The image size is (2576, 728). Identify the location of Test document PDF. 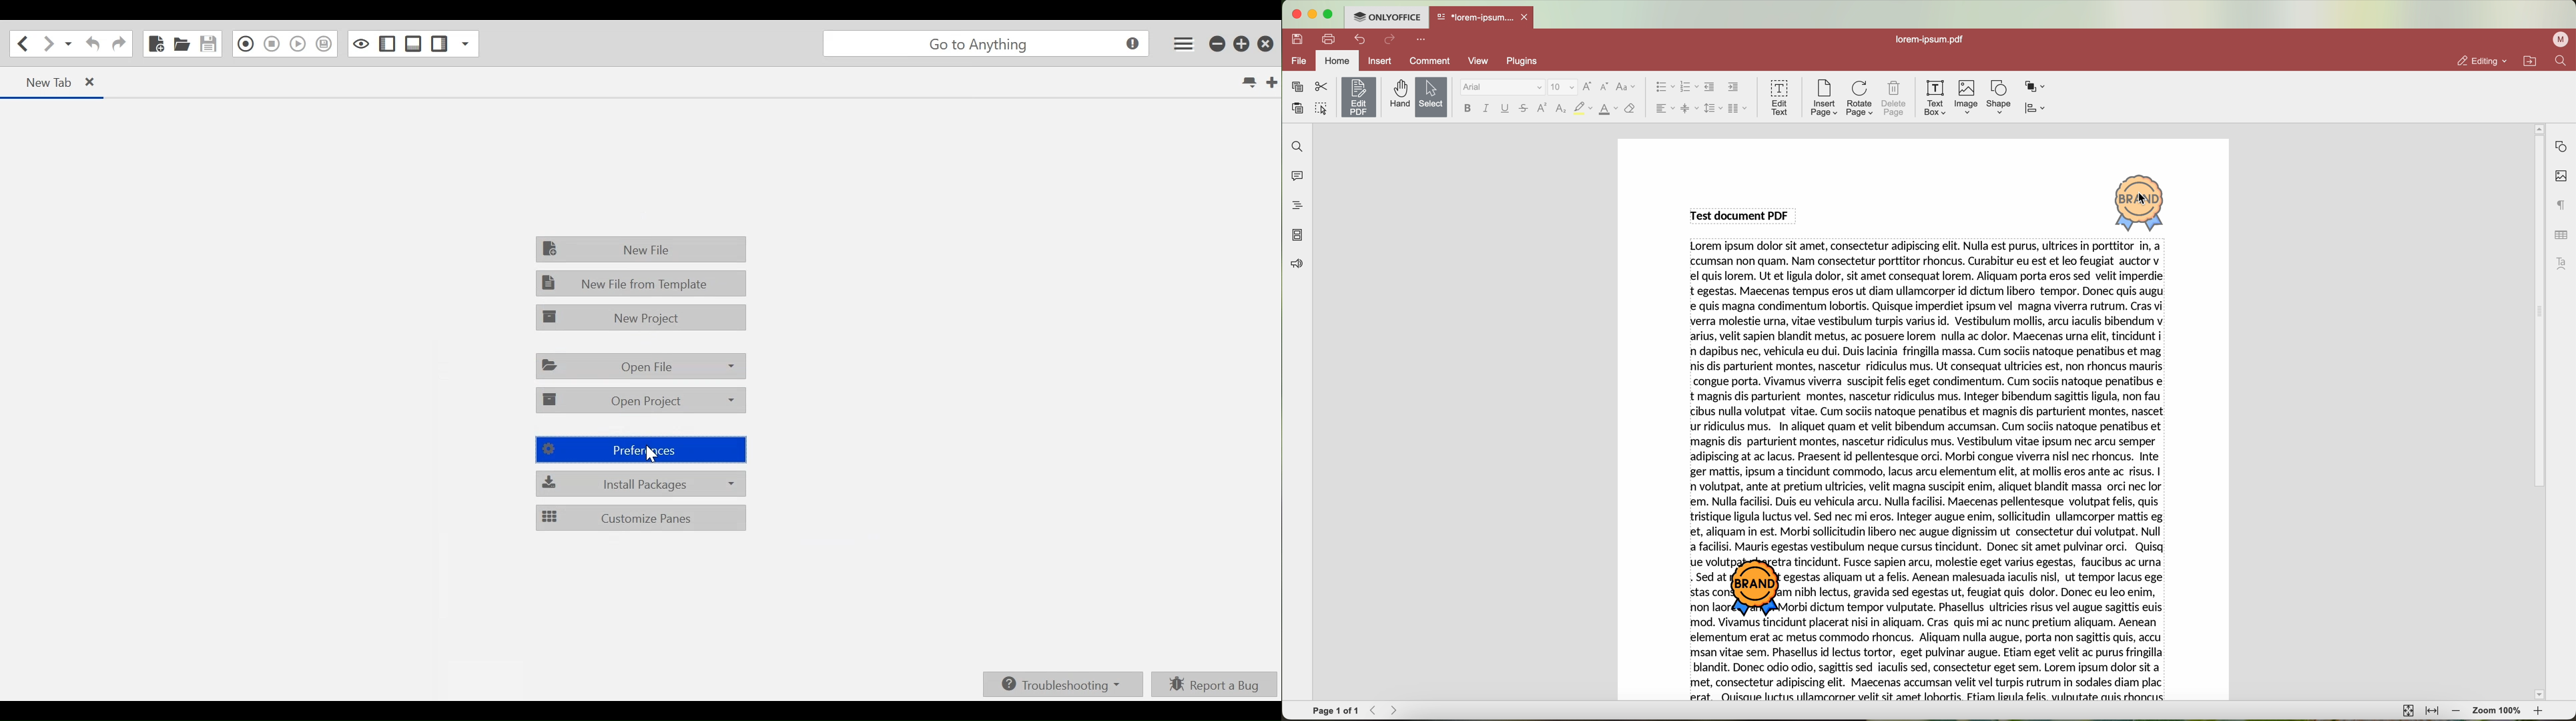
(1742, 215).